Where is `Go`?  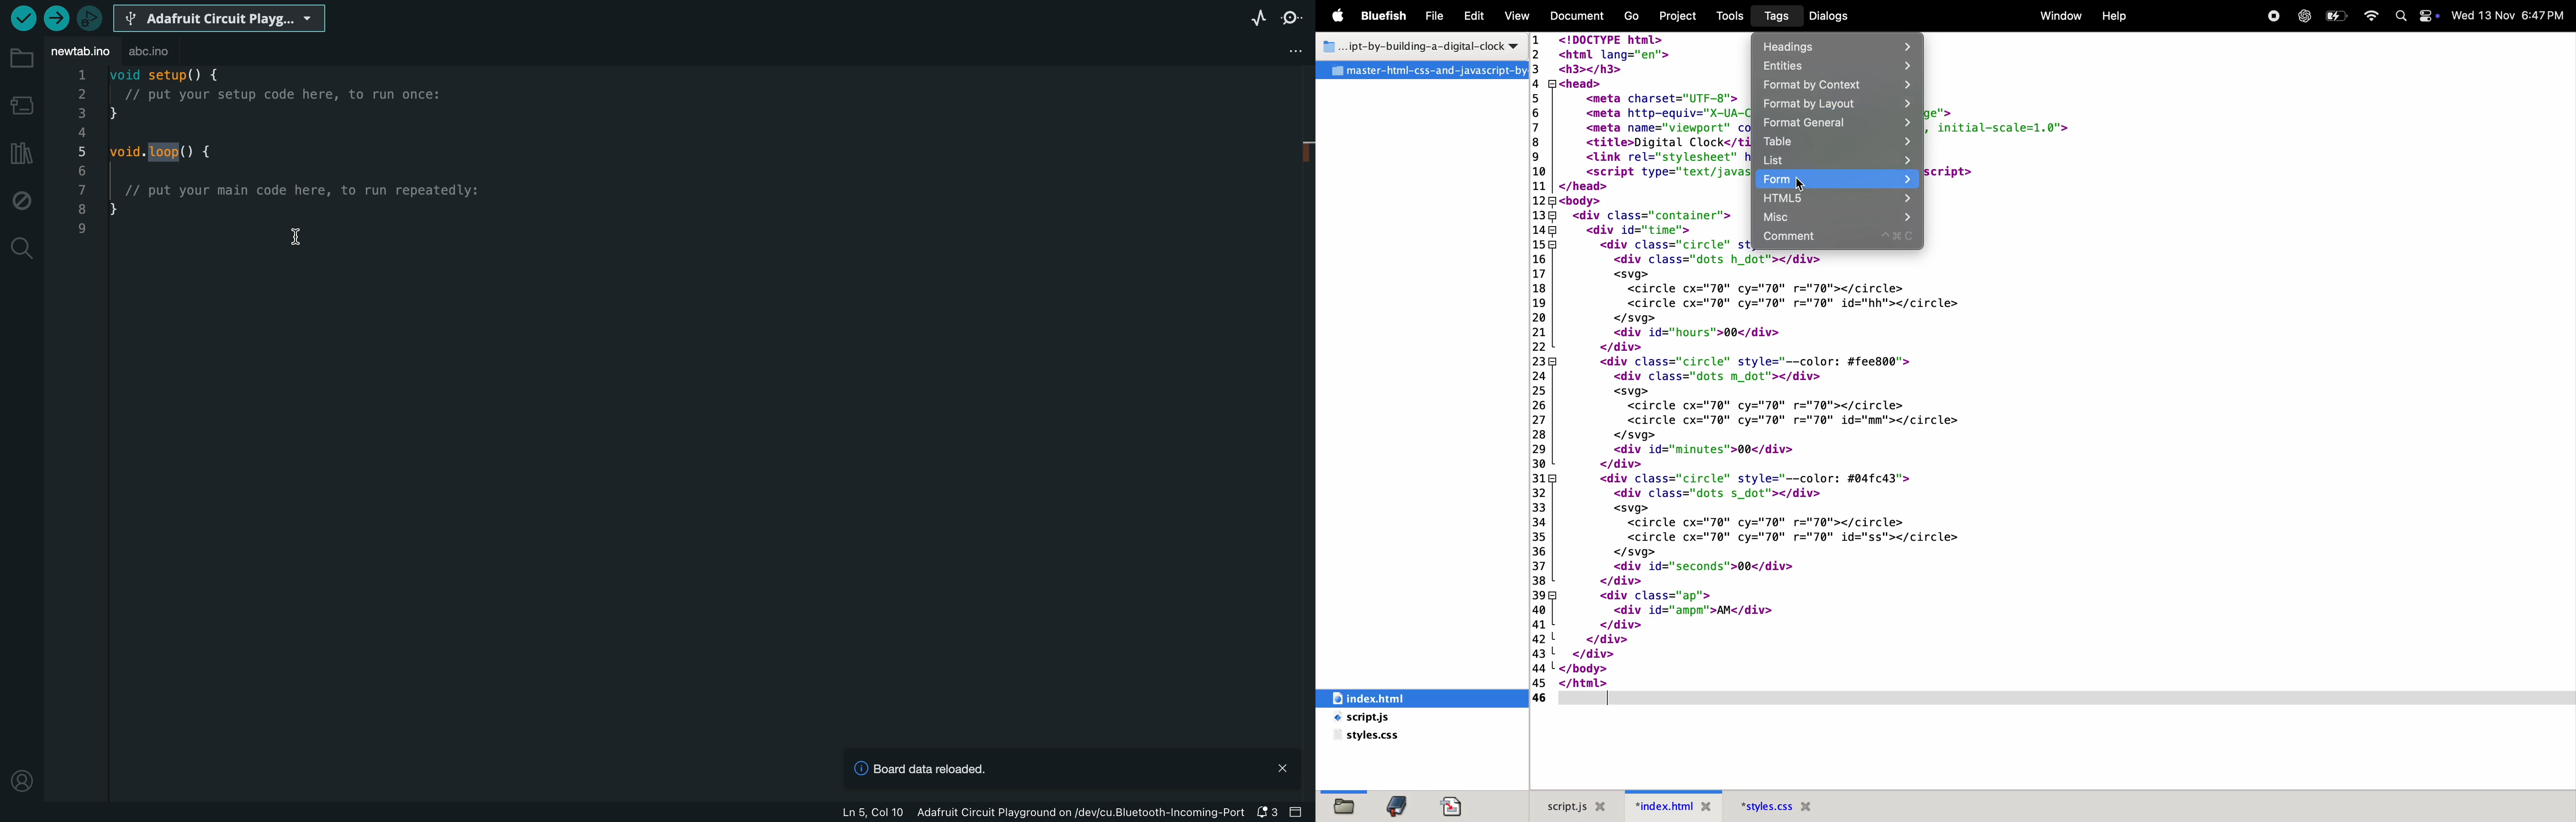
Go is located at coordinates (1629, 16).